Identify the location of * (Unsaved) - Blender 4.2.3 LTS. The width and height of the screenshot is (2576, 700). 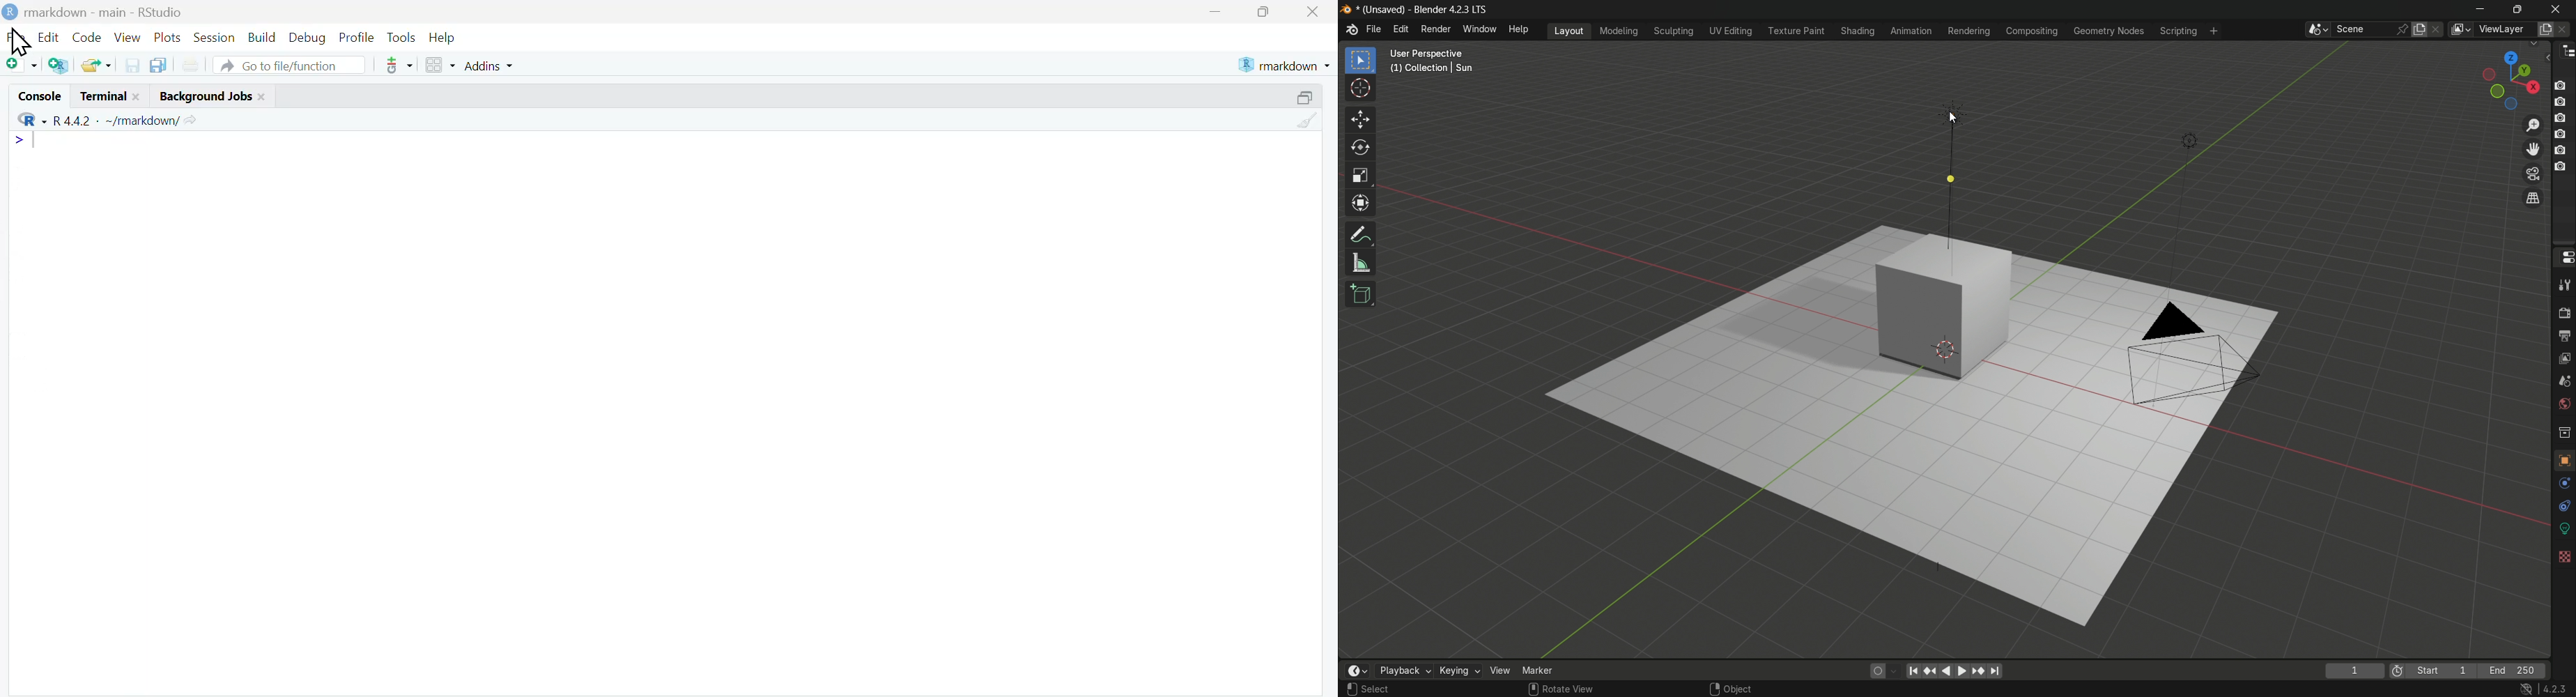
(1424, 10).